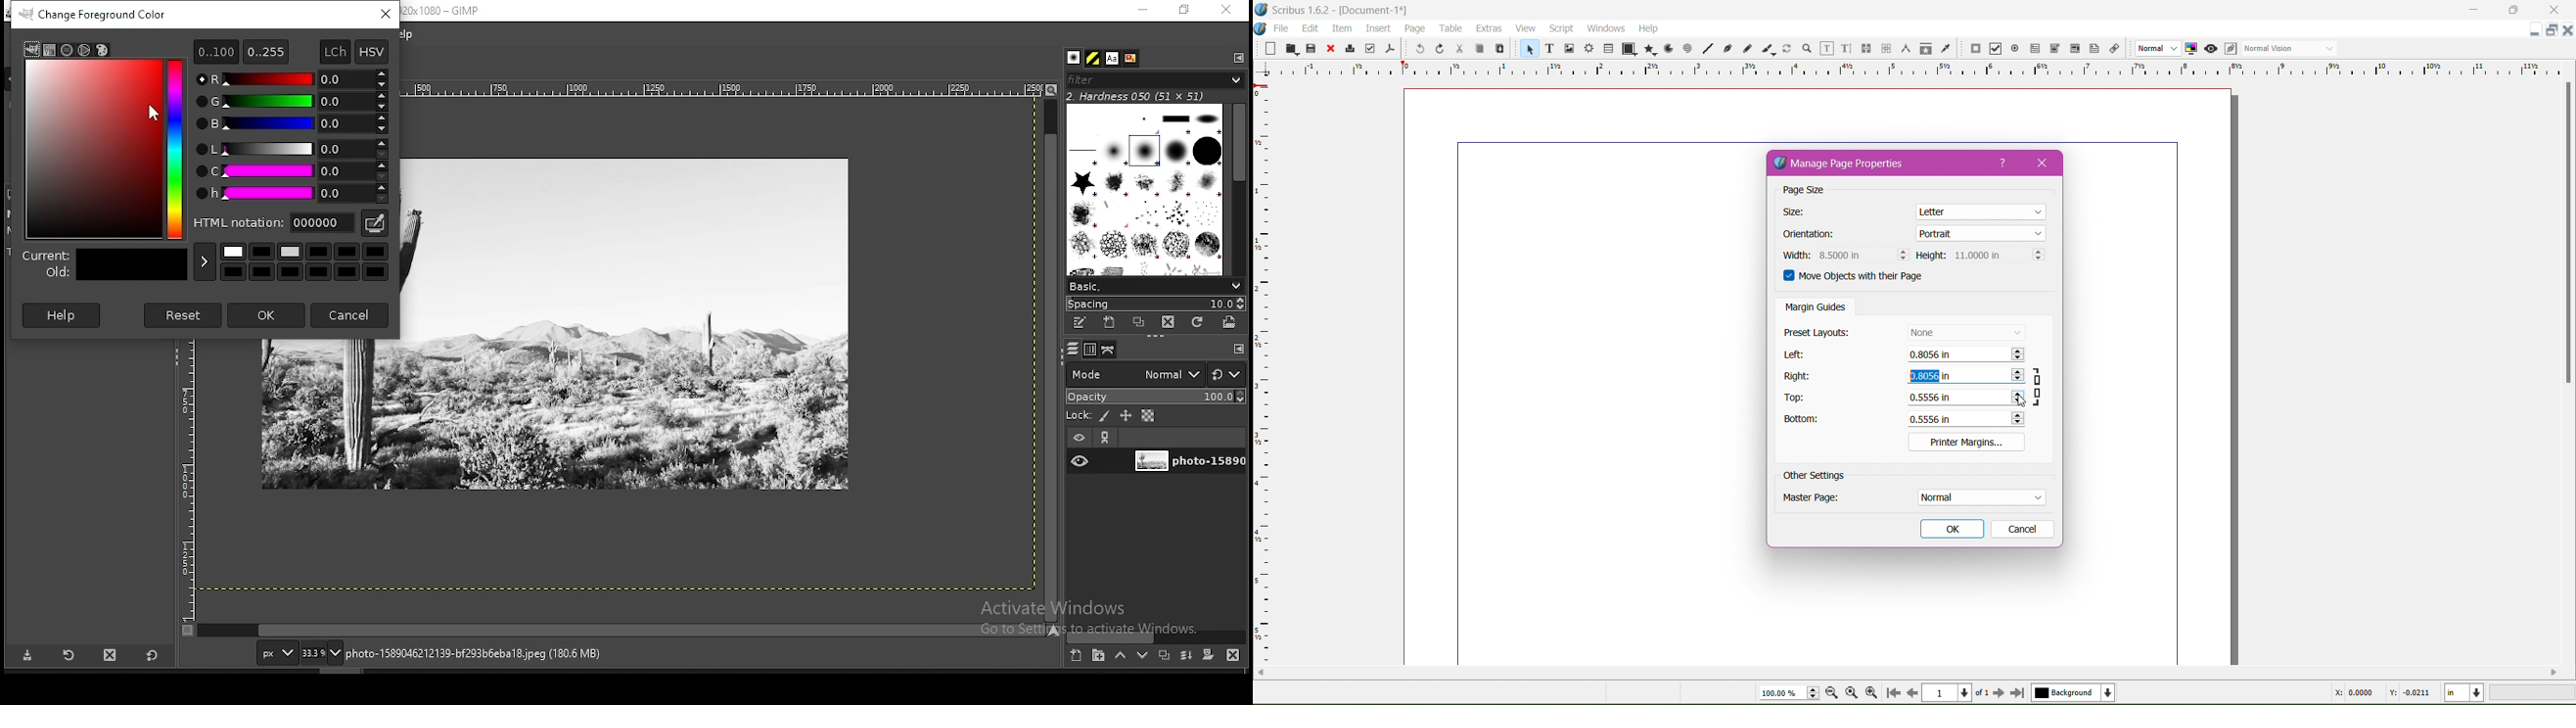 The image size is (2576, 728). I want to click on scroll bar, so click(1051, 358).